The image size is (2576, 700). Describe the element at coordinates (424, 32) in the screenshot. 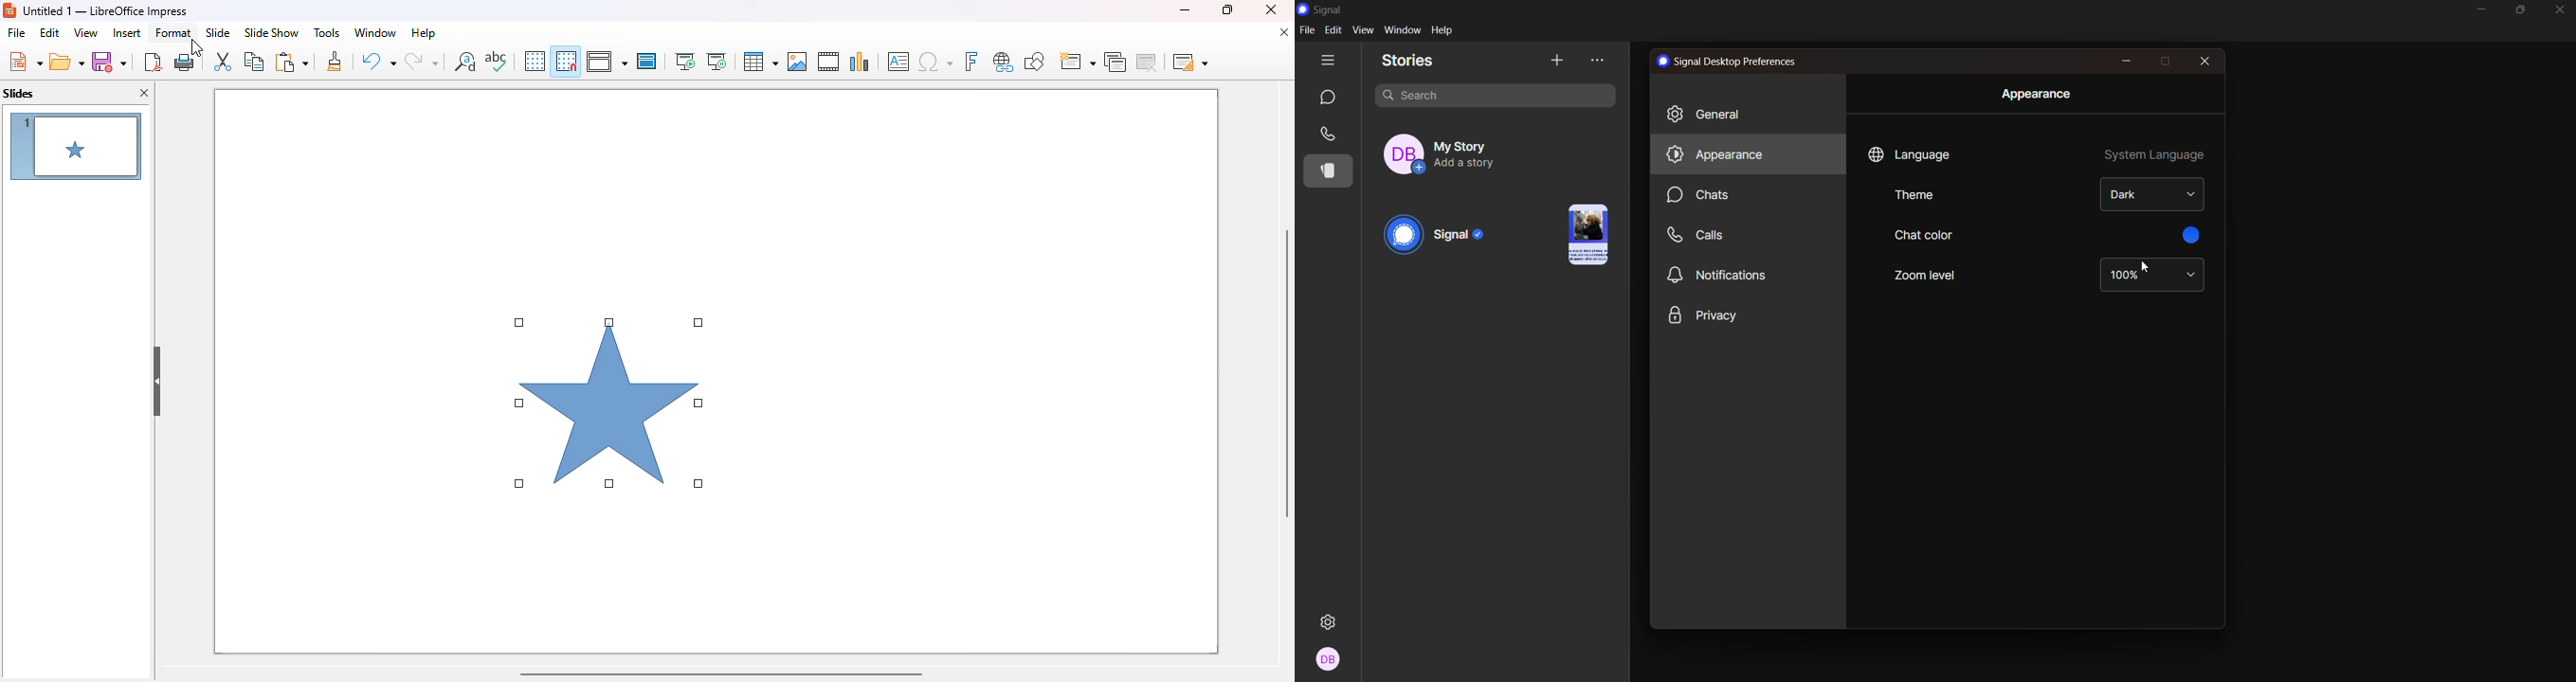

I see `help` at that location.